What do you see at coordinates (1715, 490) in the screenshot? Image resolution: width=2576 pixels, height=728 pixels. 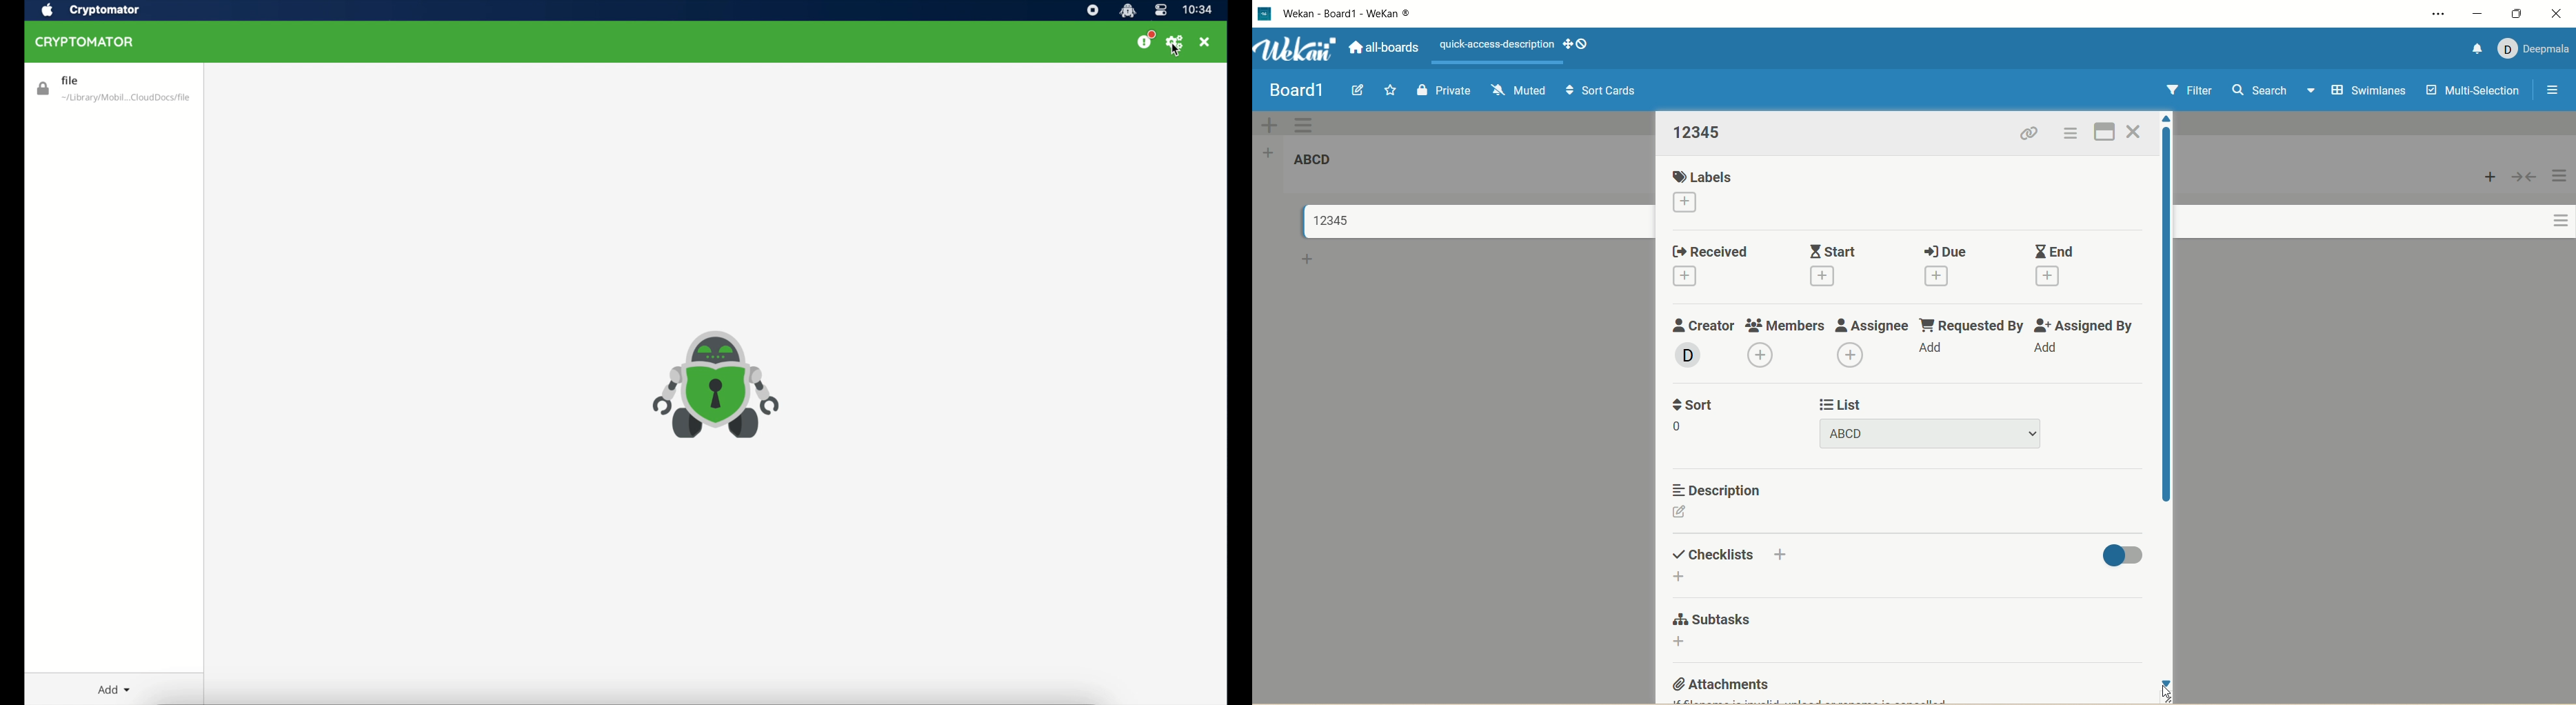 I see `description` at bounding box center [1715, 490].